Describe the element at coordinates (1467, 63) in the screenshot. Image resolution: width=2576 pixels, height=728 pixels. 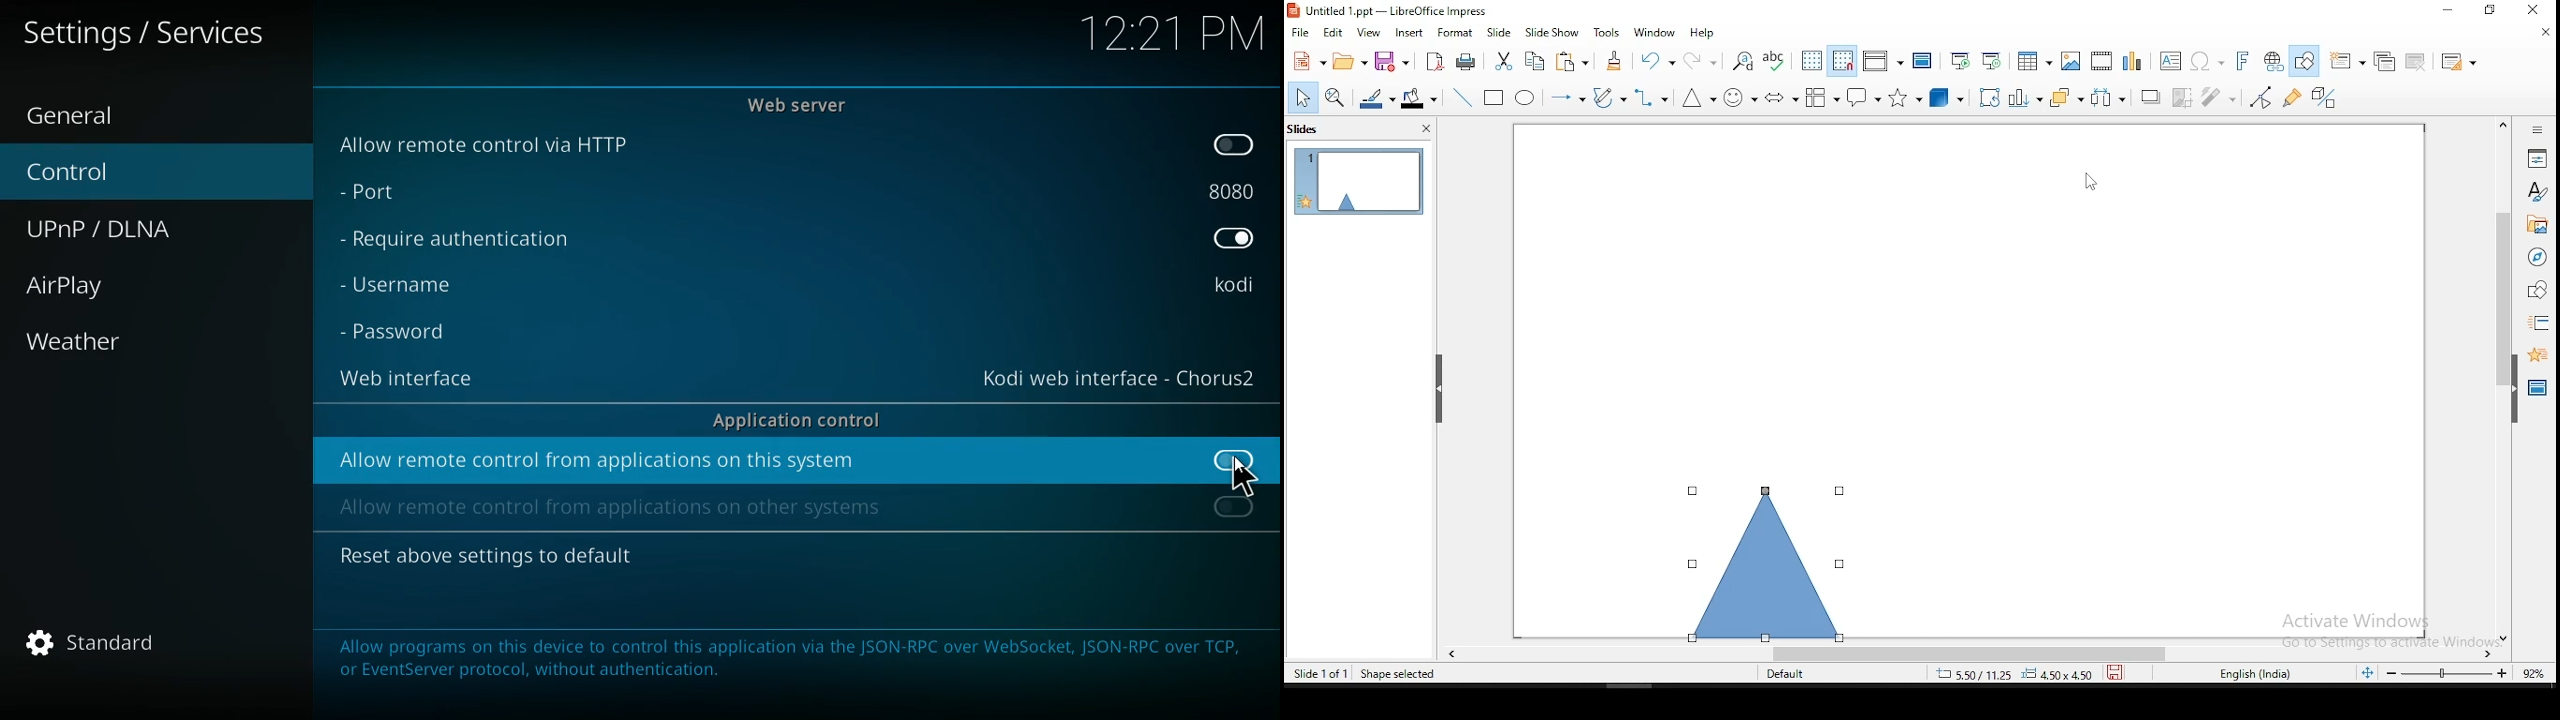
I see `print` at that location.